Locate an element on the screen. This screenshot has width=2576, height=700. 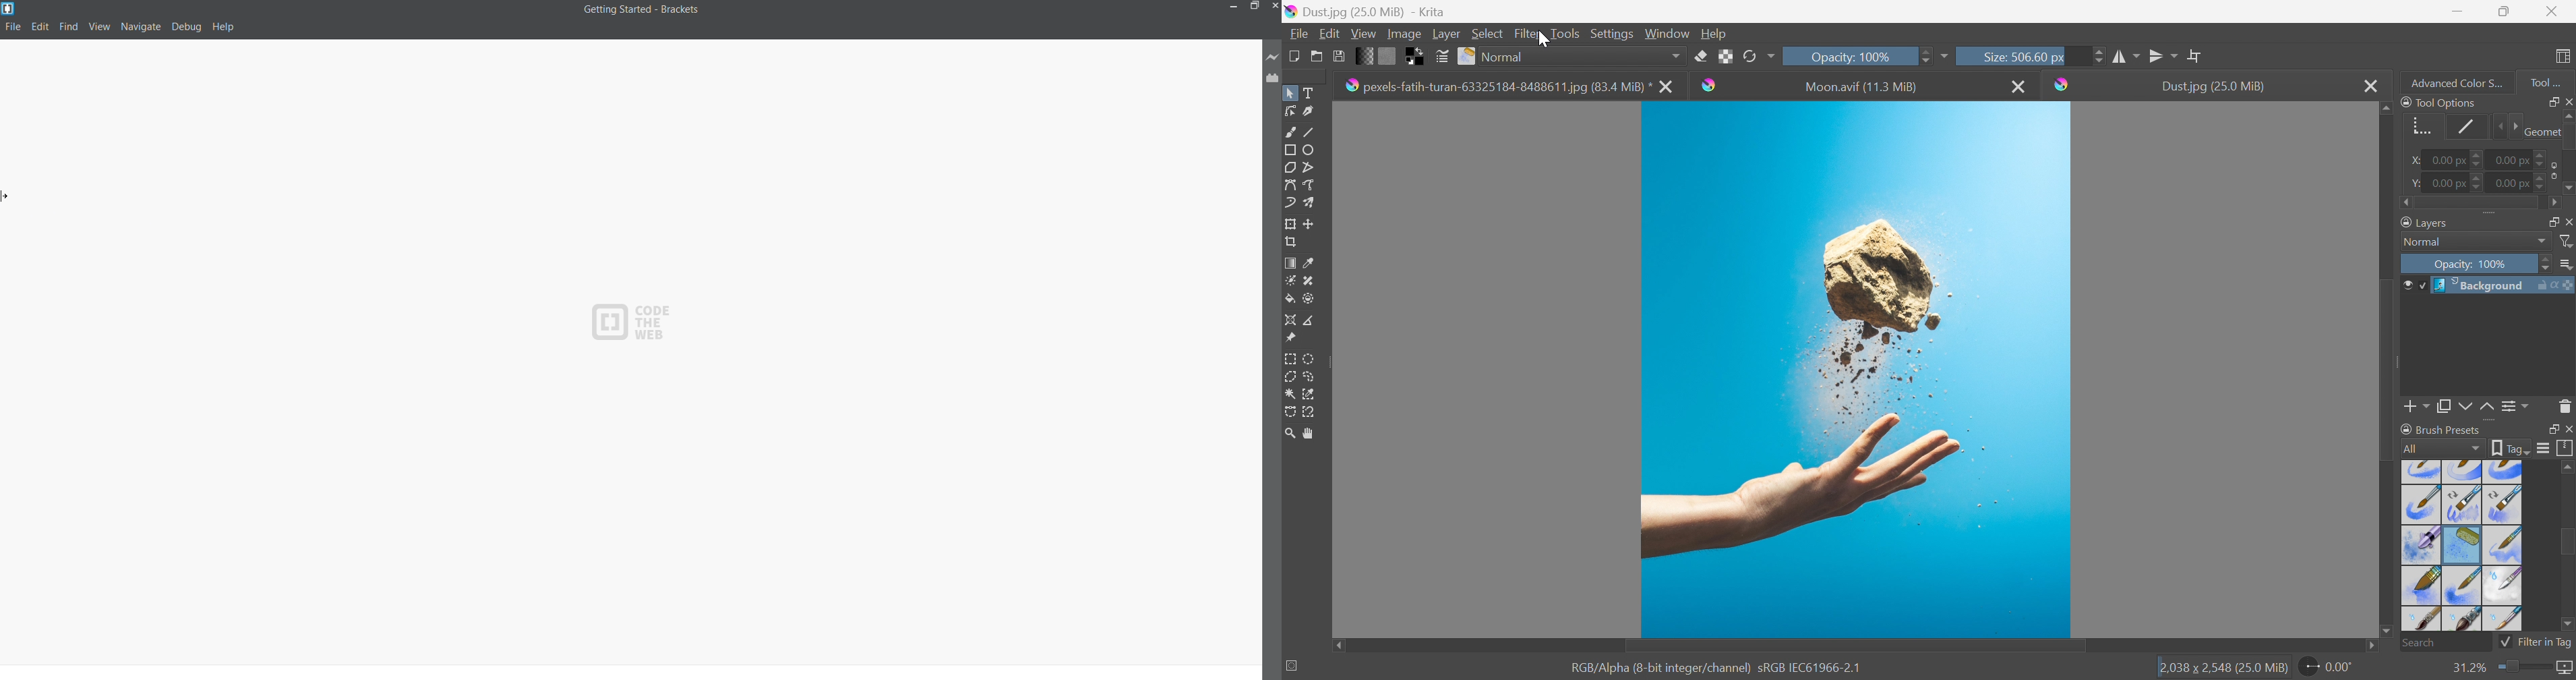
0.00° is located at coordinates (2327, 669).